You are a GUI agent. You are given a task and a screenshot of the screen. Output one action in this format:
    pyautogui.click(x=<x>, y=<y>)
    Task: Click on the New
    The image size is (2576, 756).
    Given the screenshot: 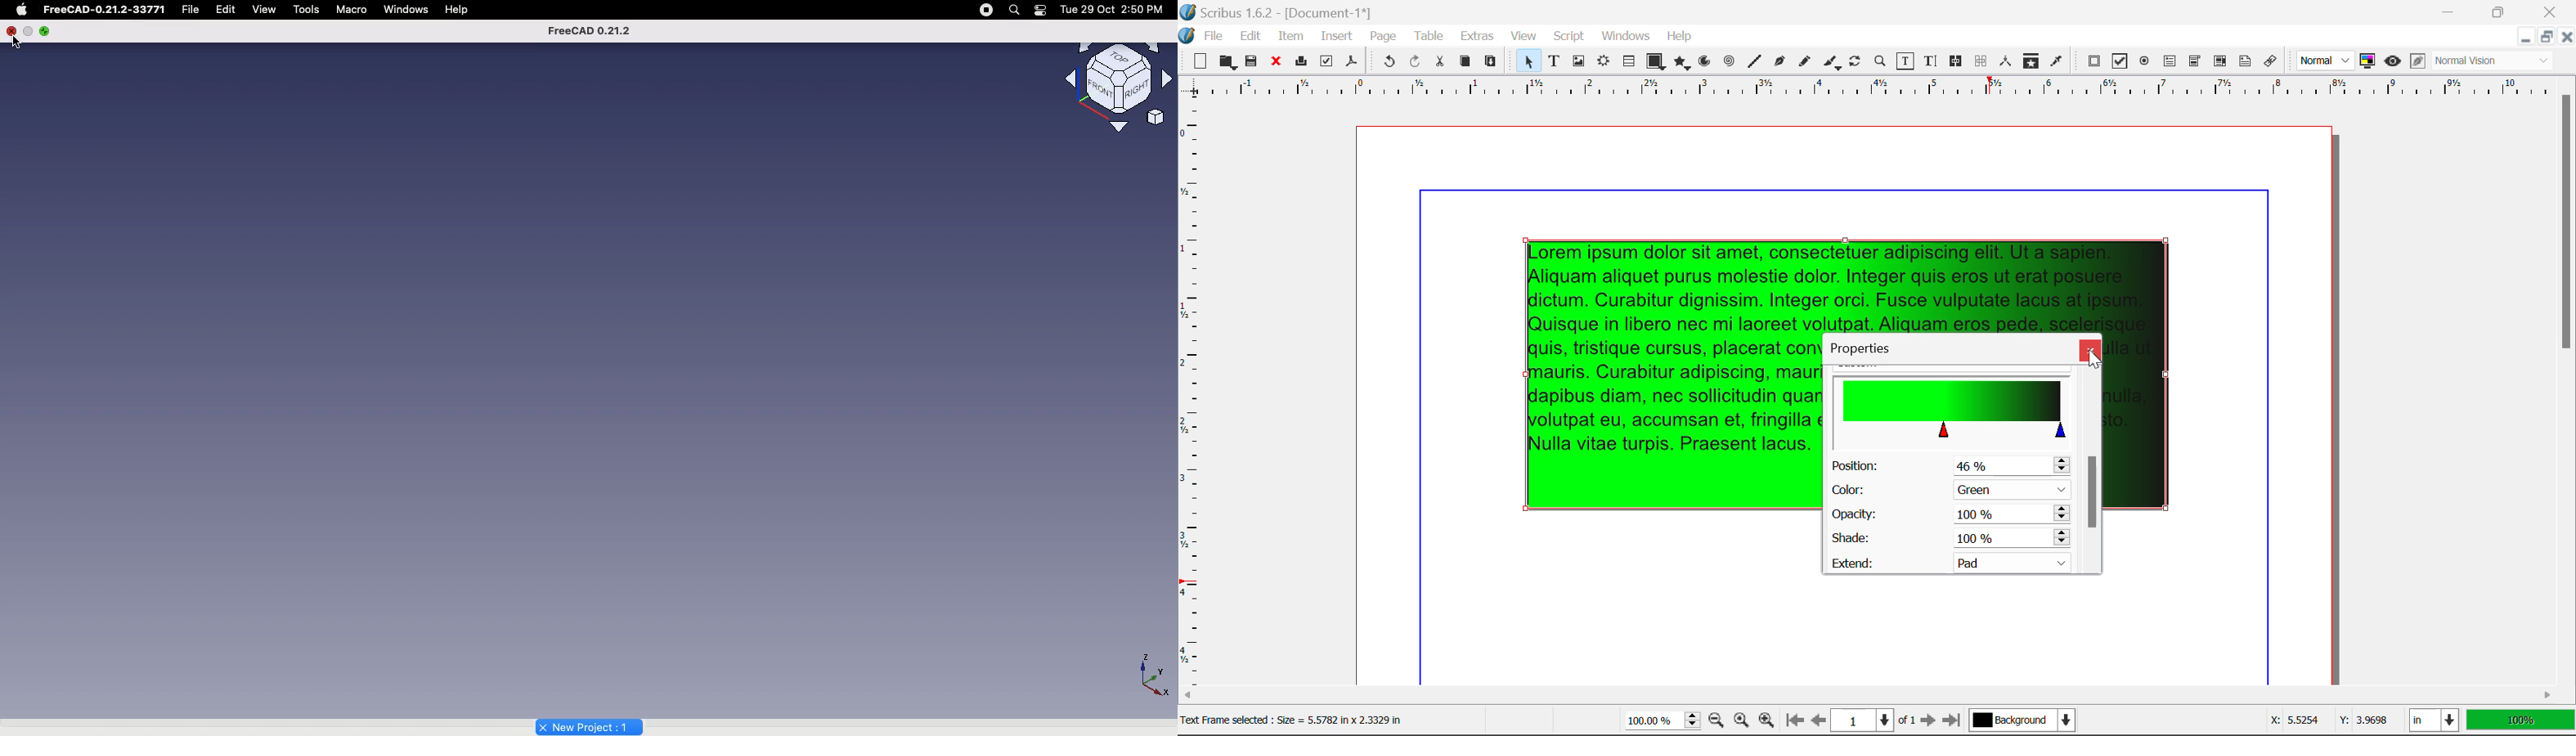 What is the action you would take?
    pyautogui.click(x=1197, y=62)
    